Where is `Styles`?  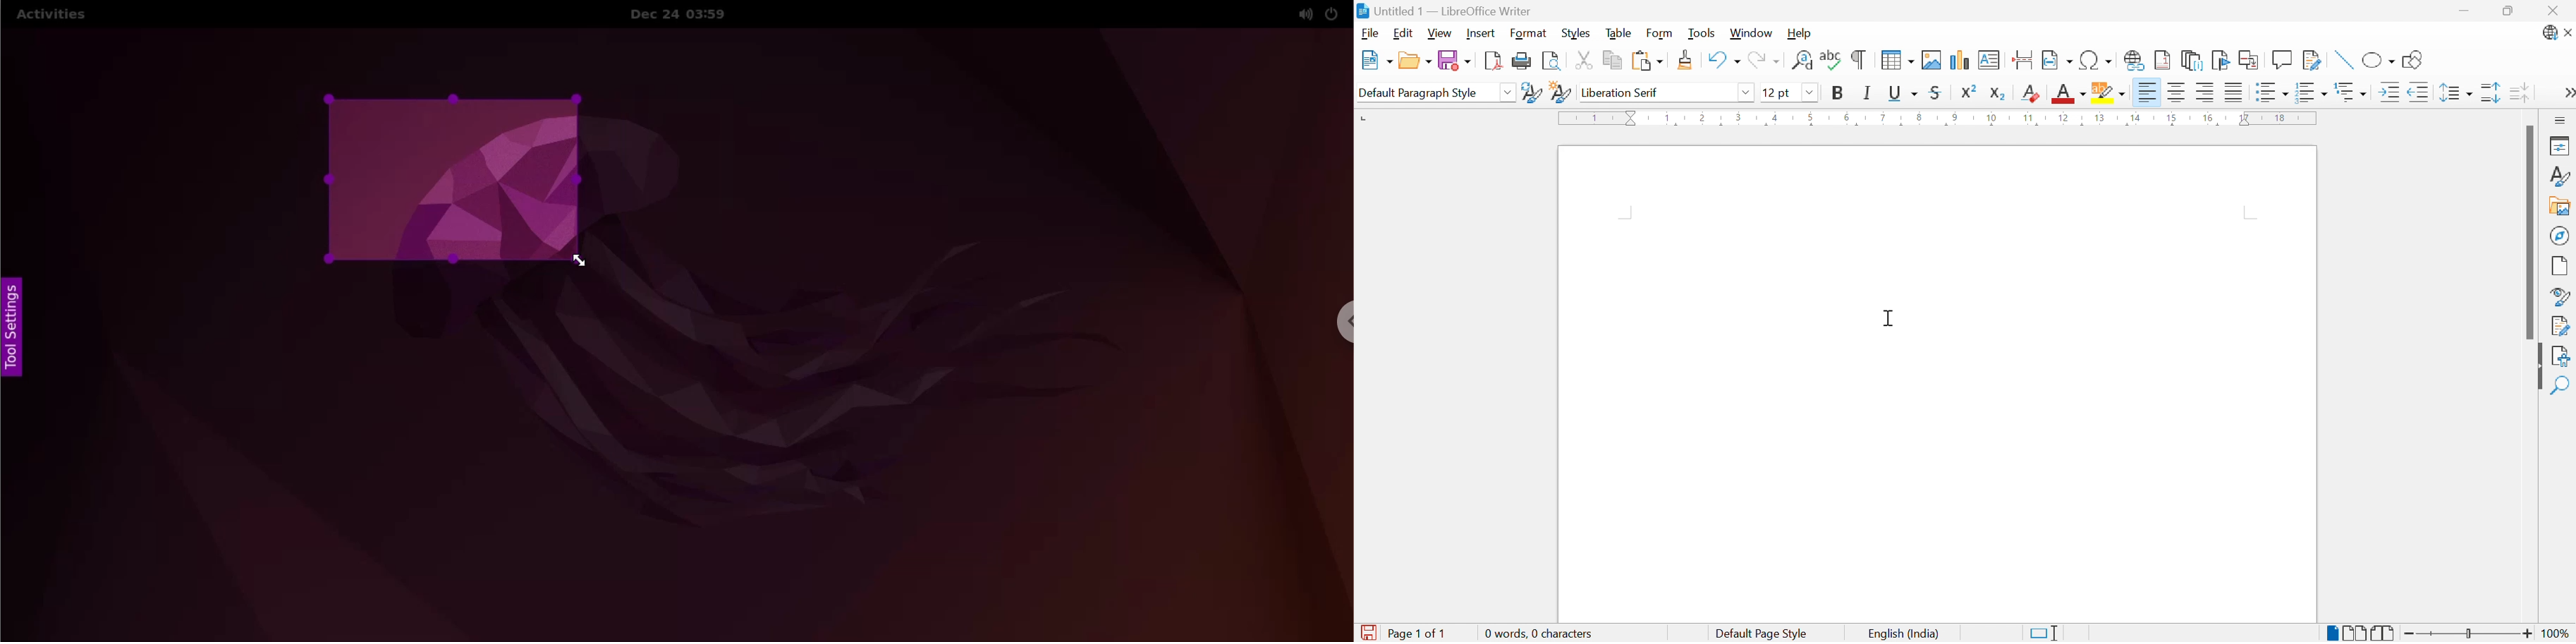
Styles is located at coordinates (1579, 32).